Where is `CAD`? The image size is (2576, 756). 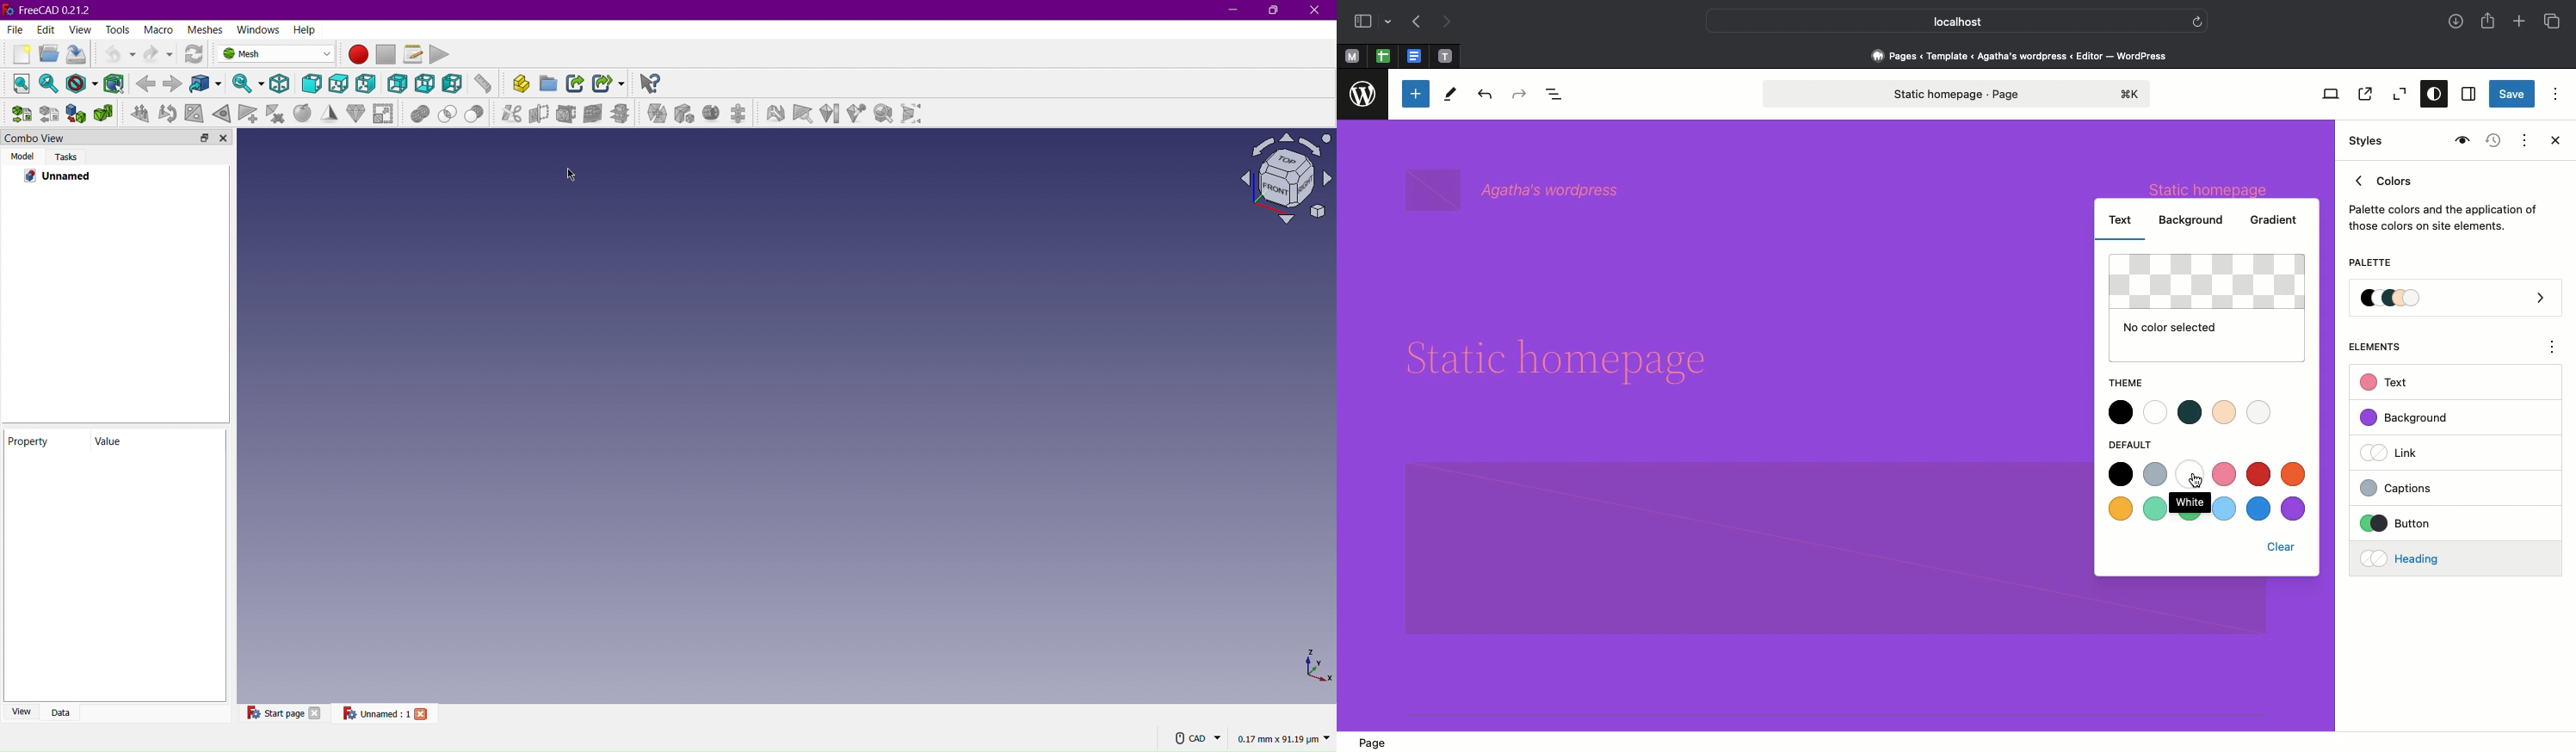
CAD is located at coordinates (1199, 737).